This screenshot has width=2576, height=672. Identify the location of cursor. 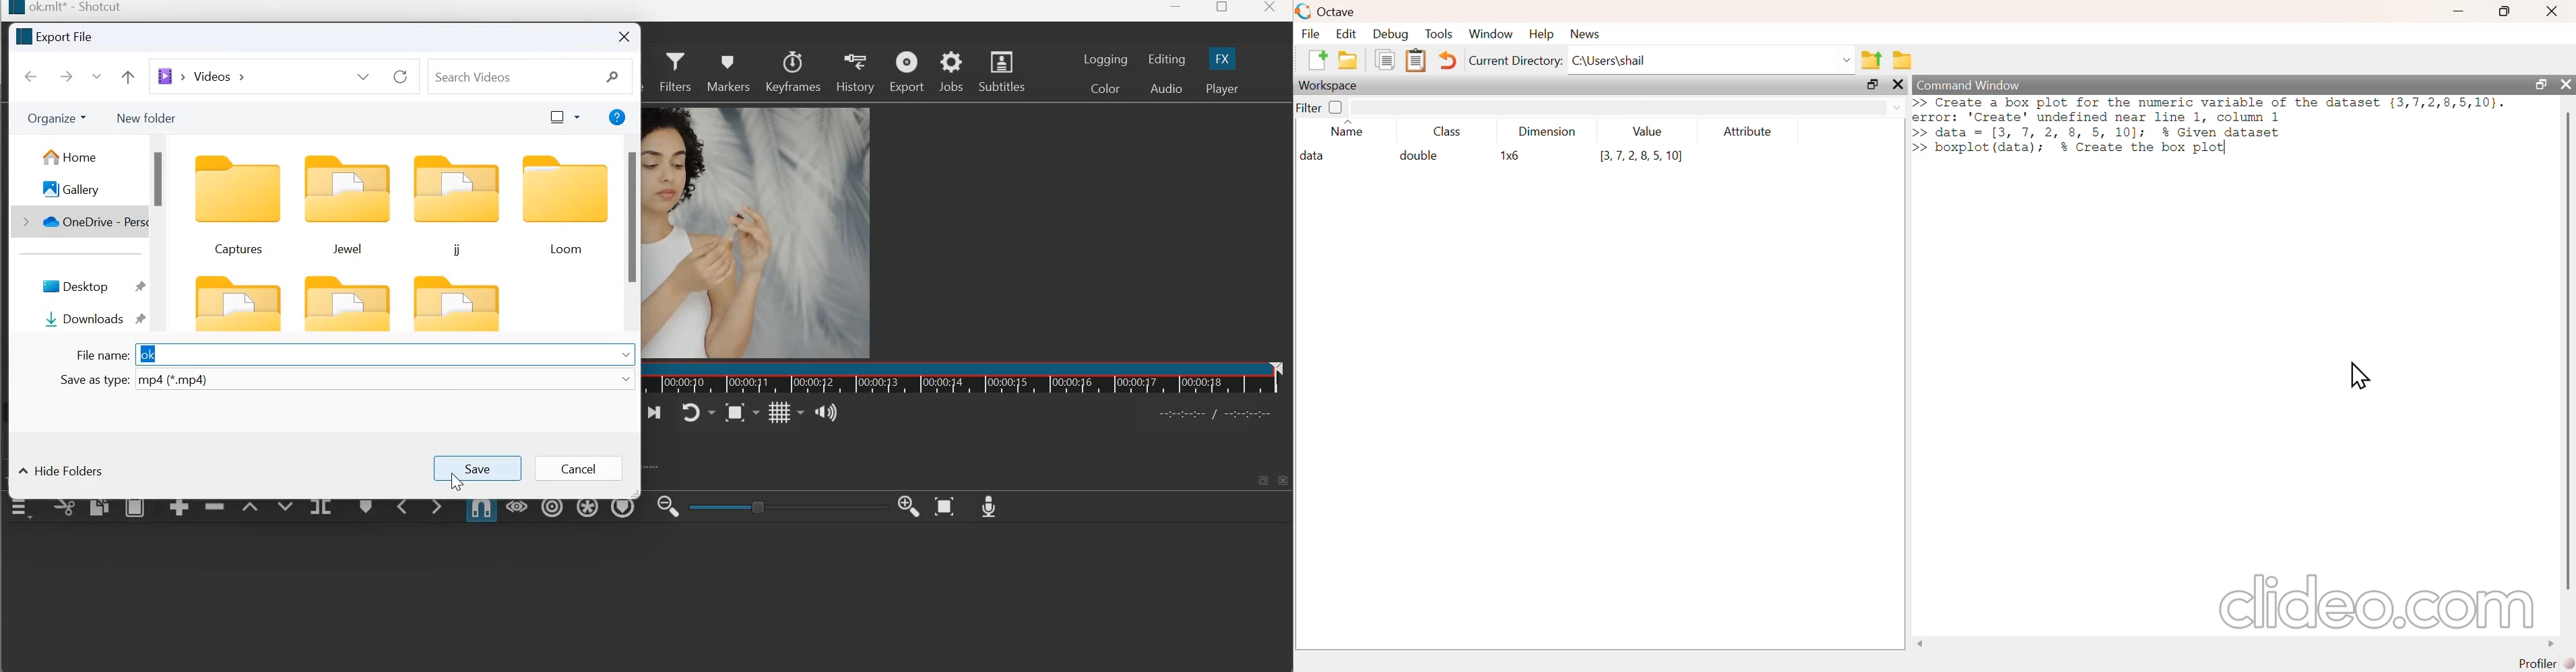
(2361, 375).